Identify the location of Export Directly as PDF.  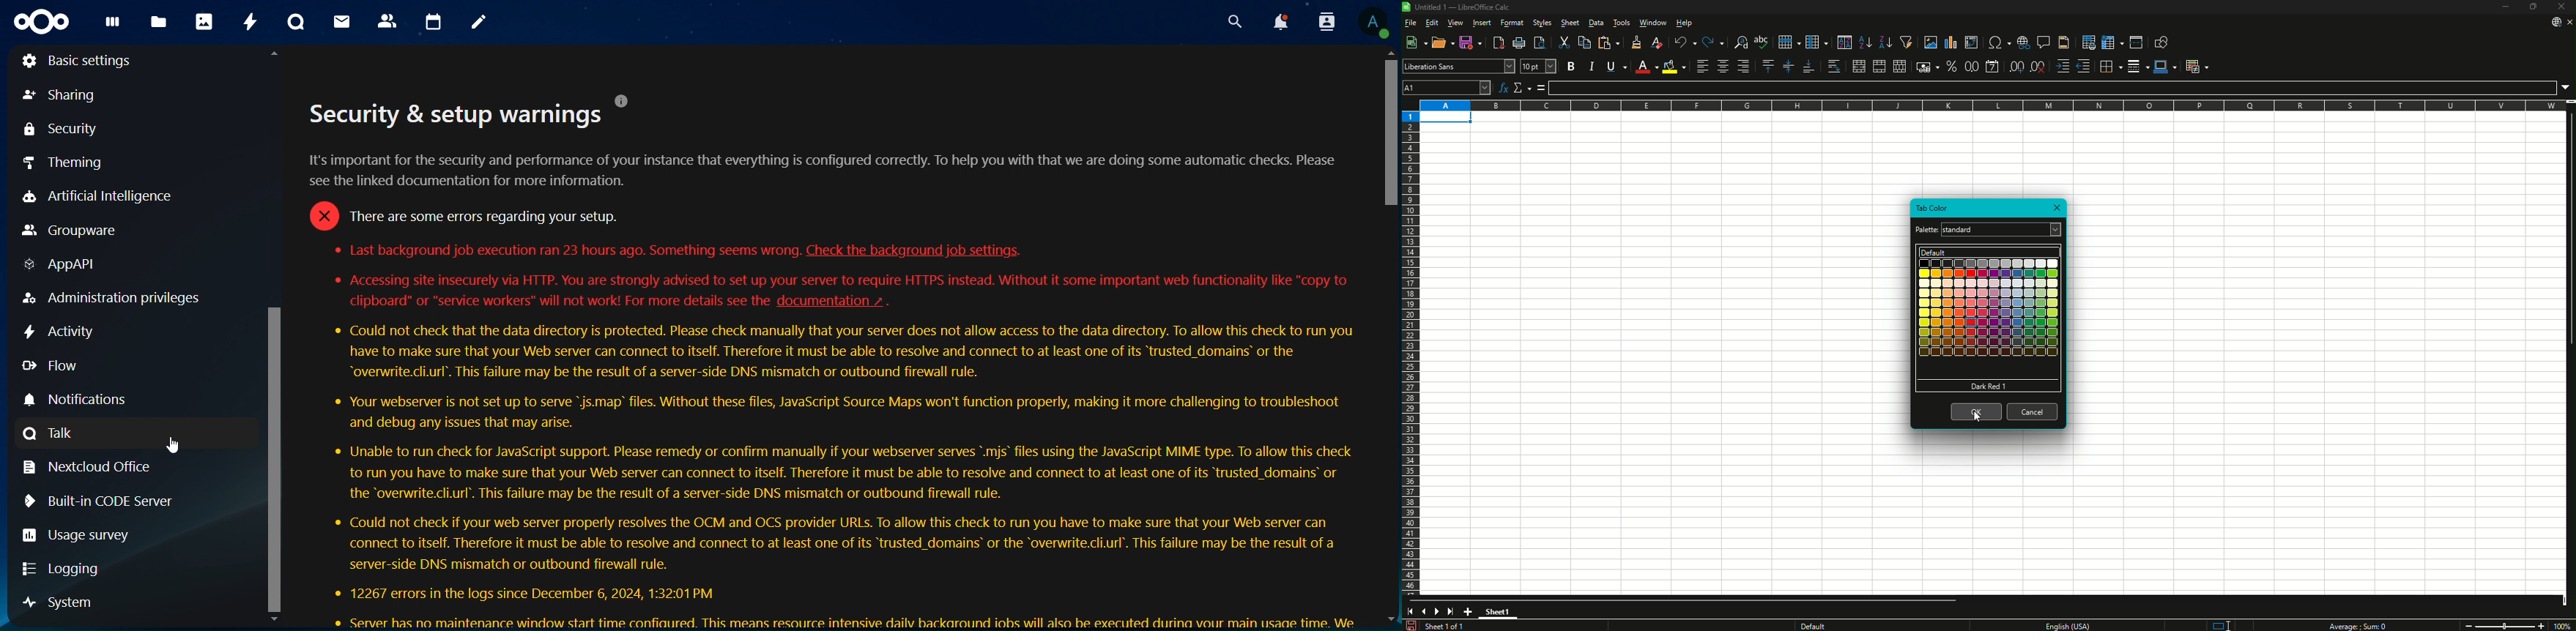
(1499, 42).